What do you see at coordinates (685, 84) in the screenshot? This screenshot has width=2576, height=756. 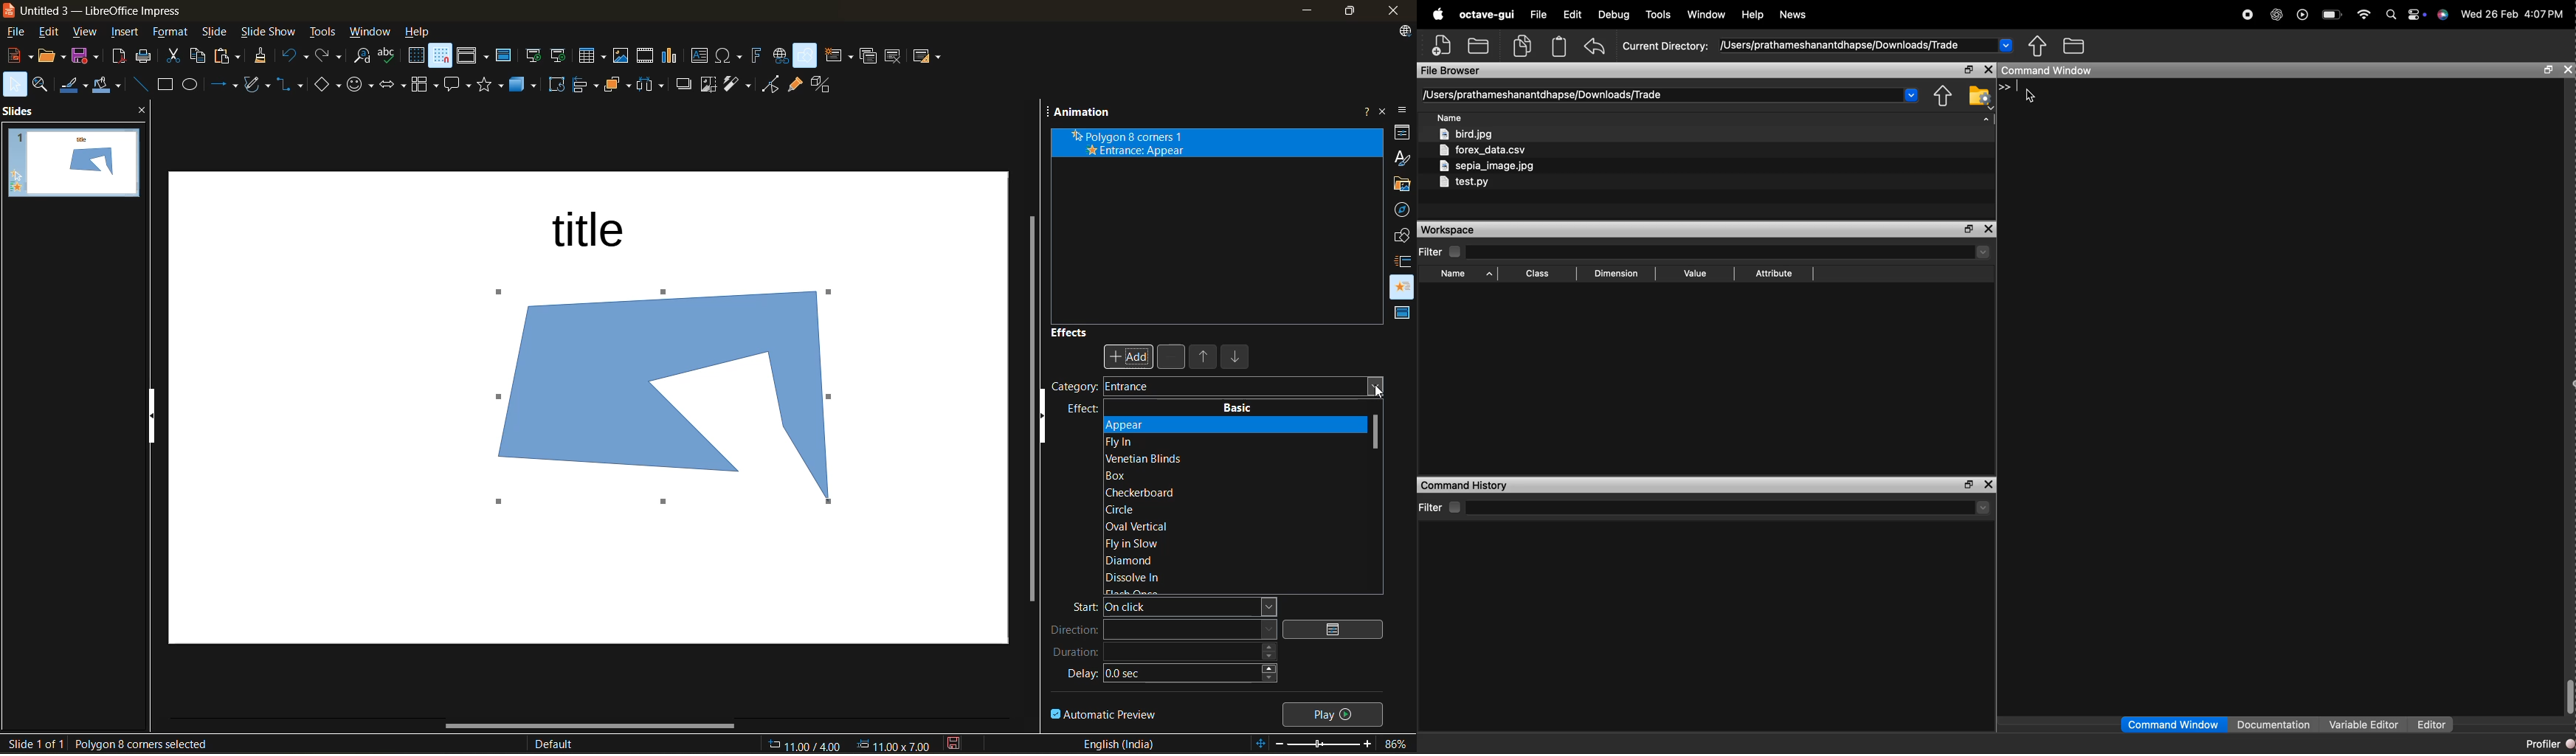 I see `shadow` at bounding box center [685, 84].